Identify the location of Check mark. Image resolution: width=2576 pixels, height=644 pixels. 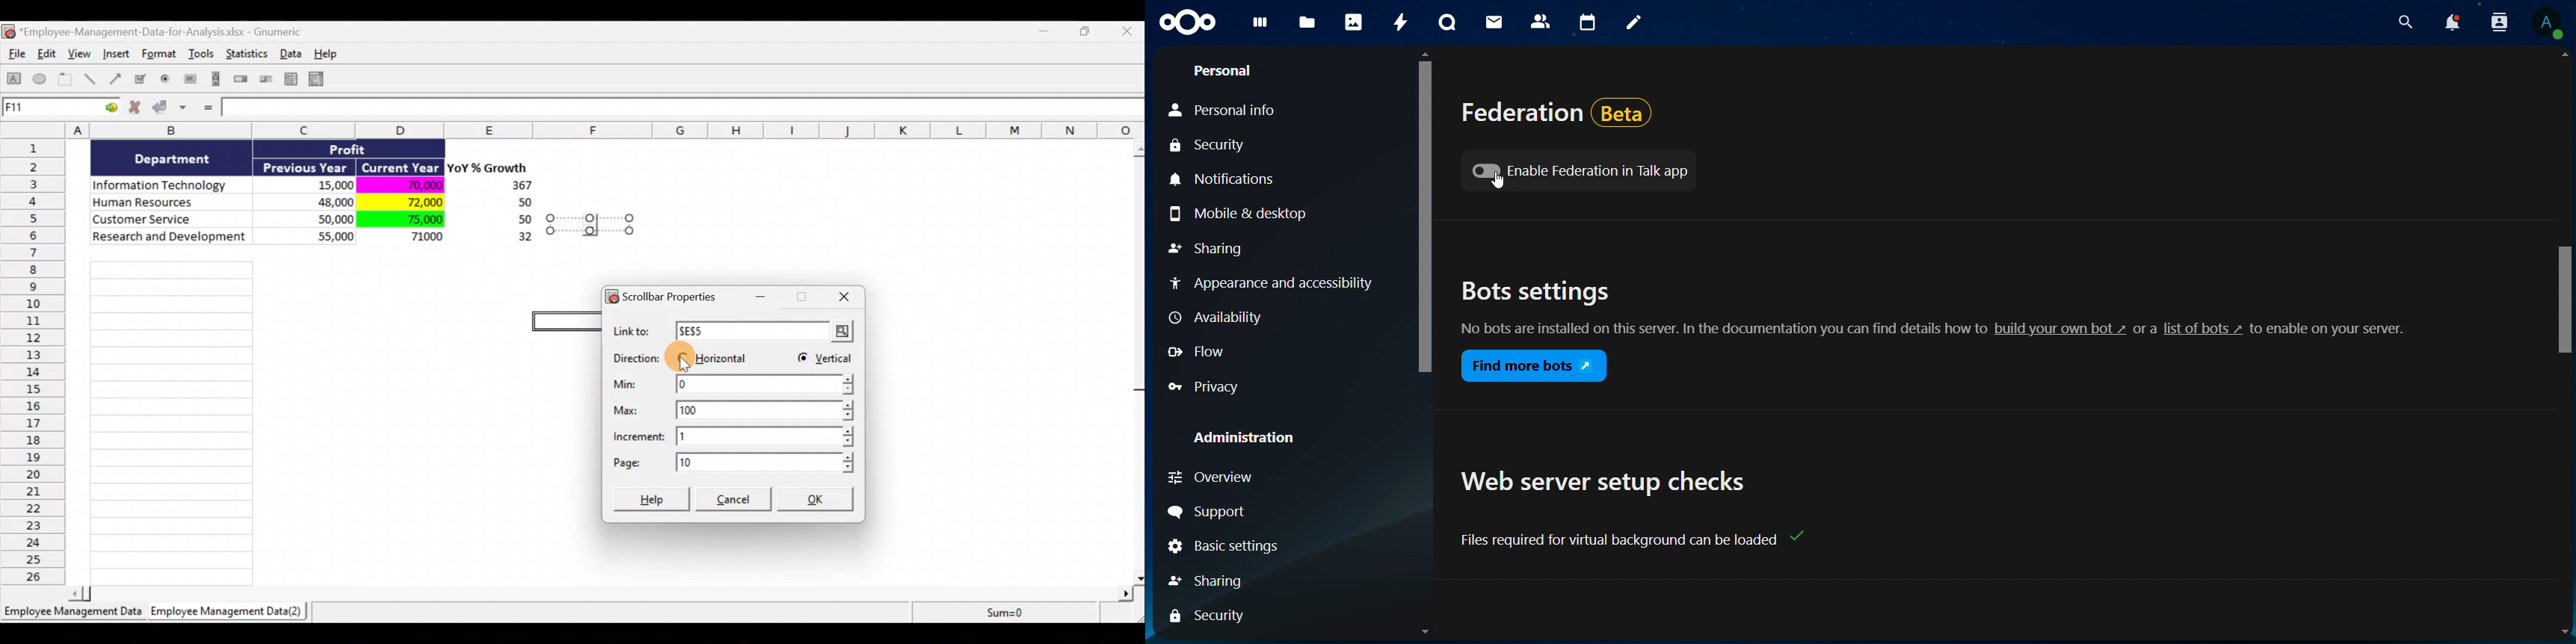
(1801, 536).